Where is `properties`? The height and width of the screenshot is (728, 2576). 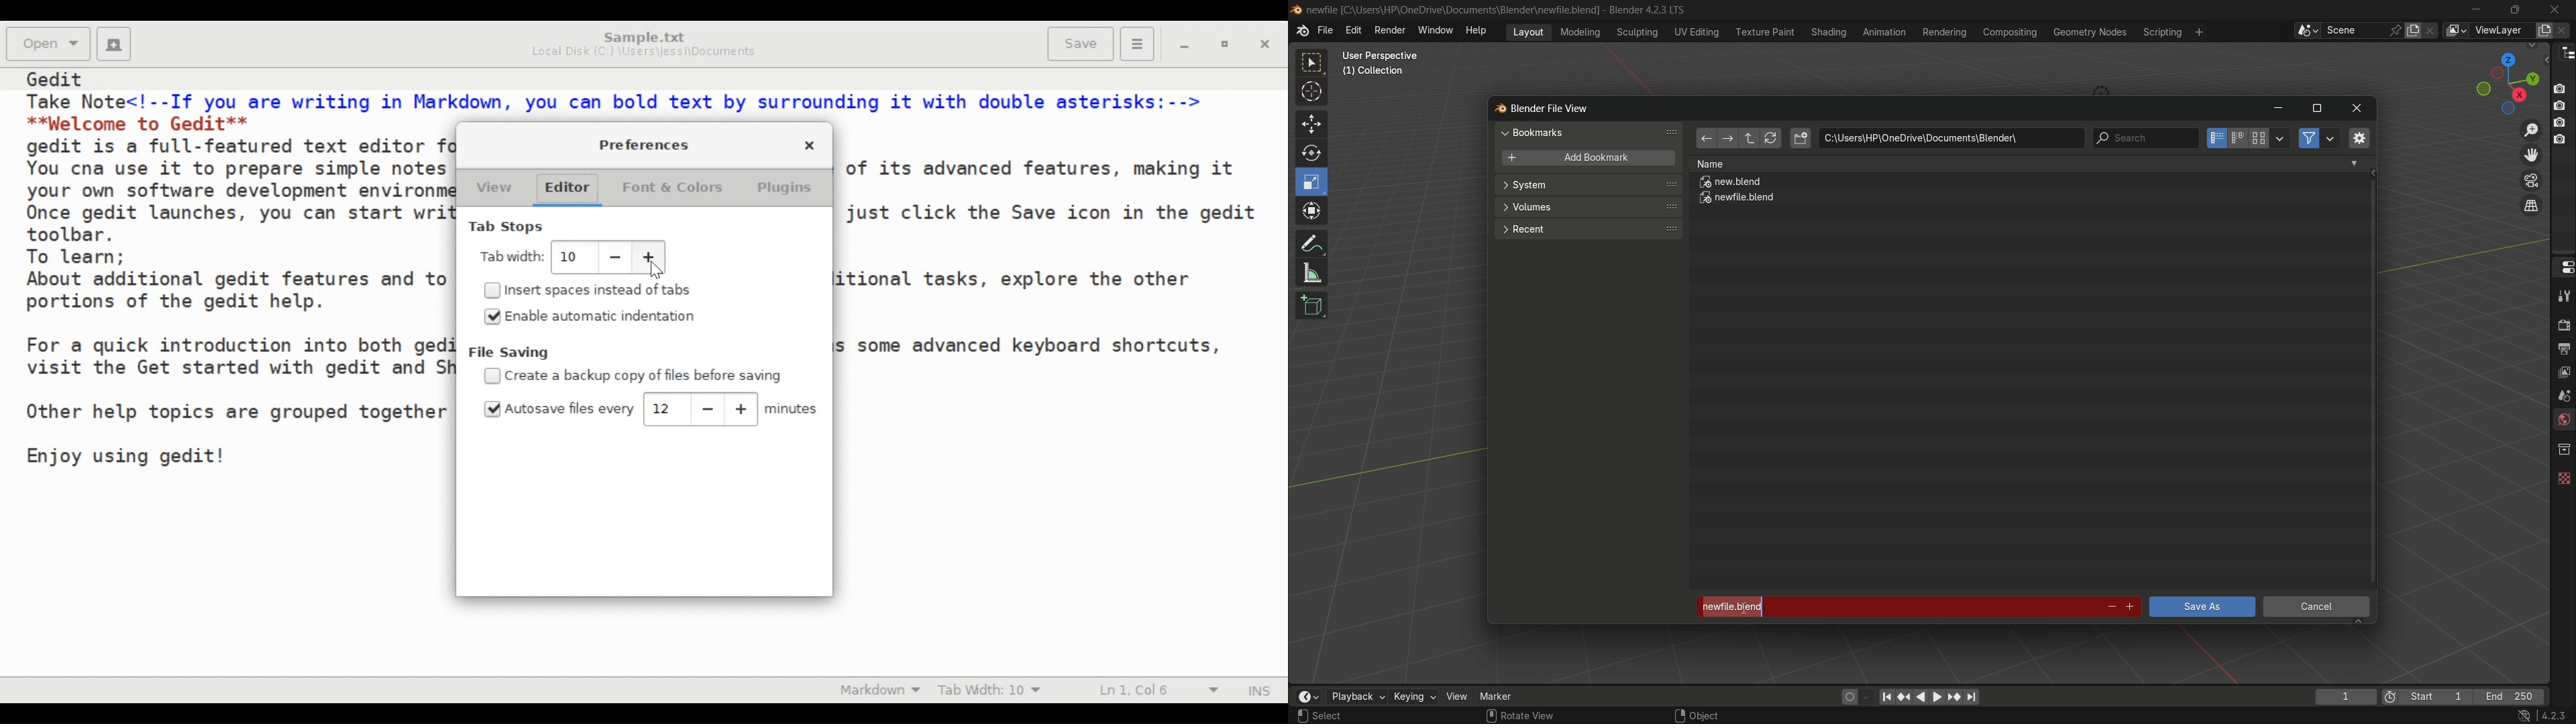 properties is located at coordinates (2563, 266).